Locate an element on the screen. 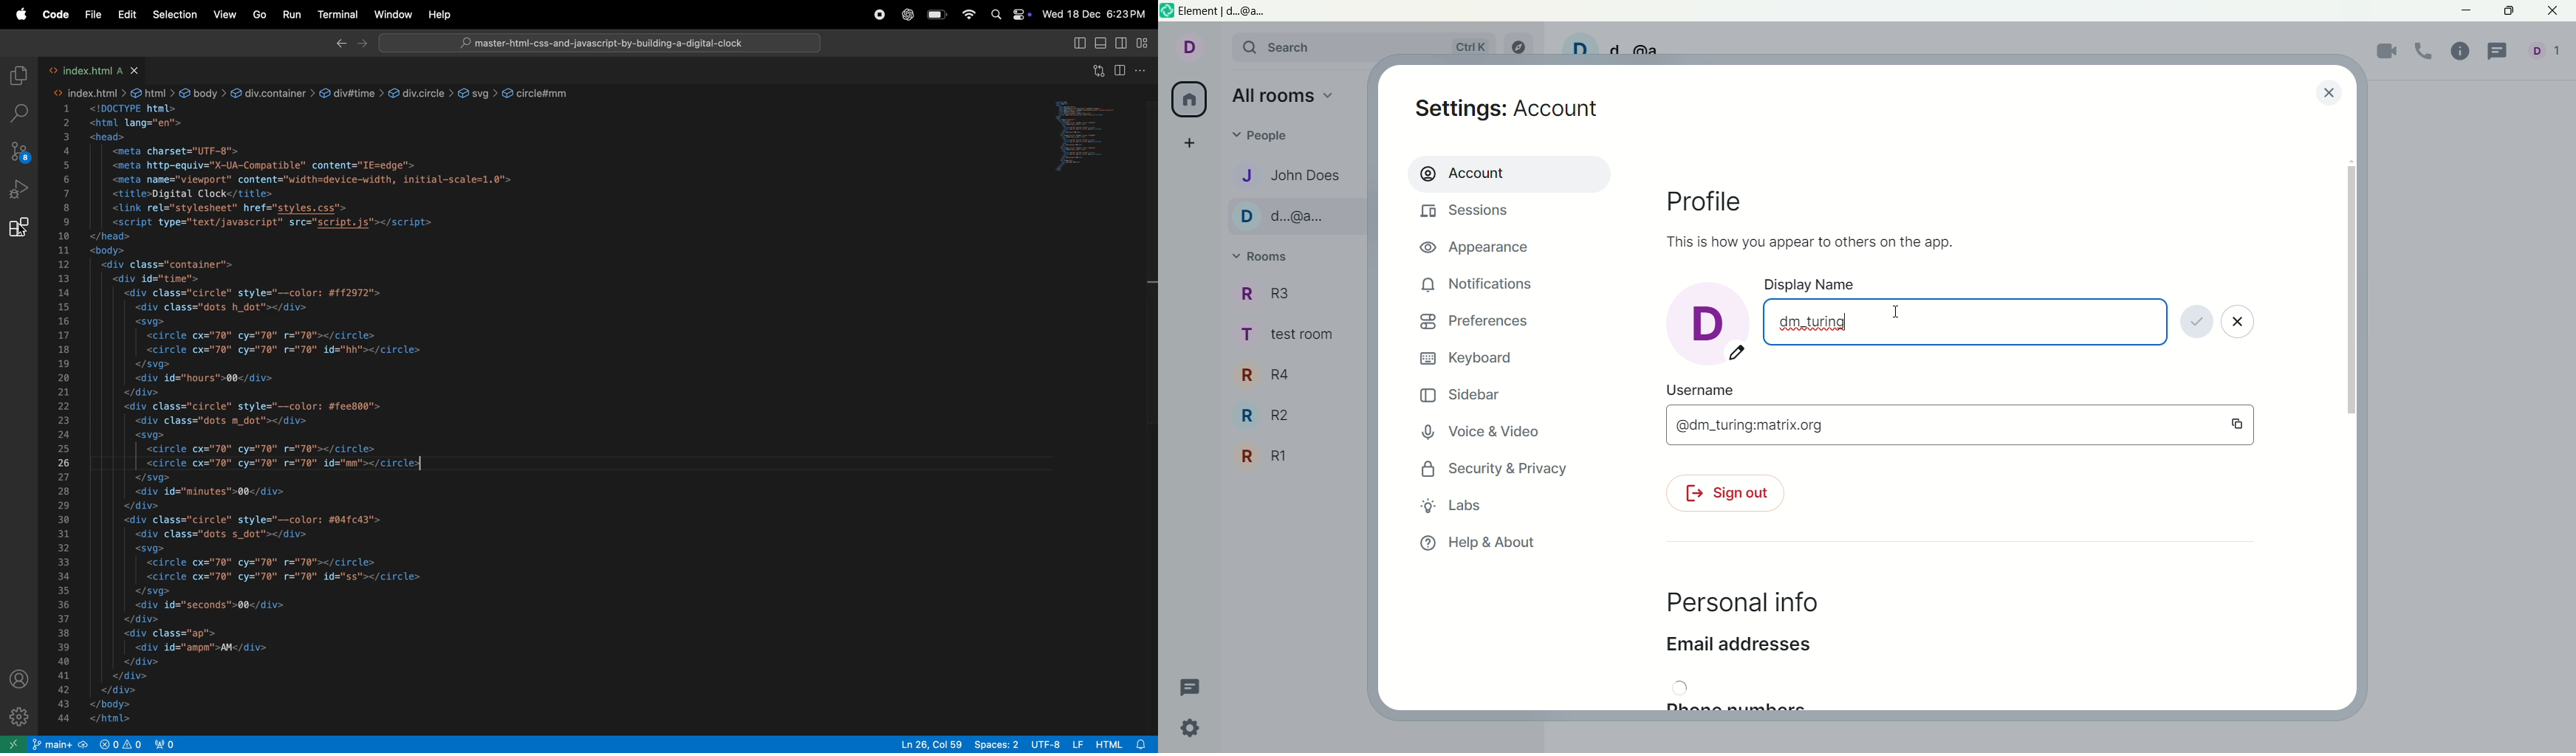  D..@a.. is located at coordinates (1289, 218).